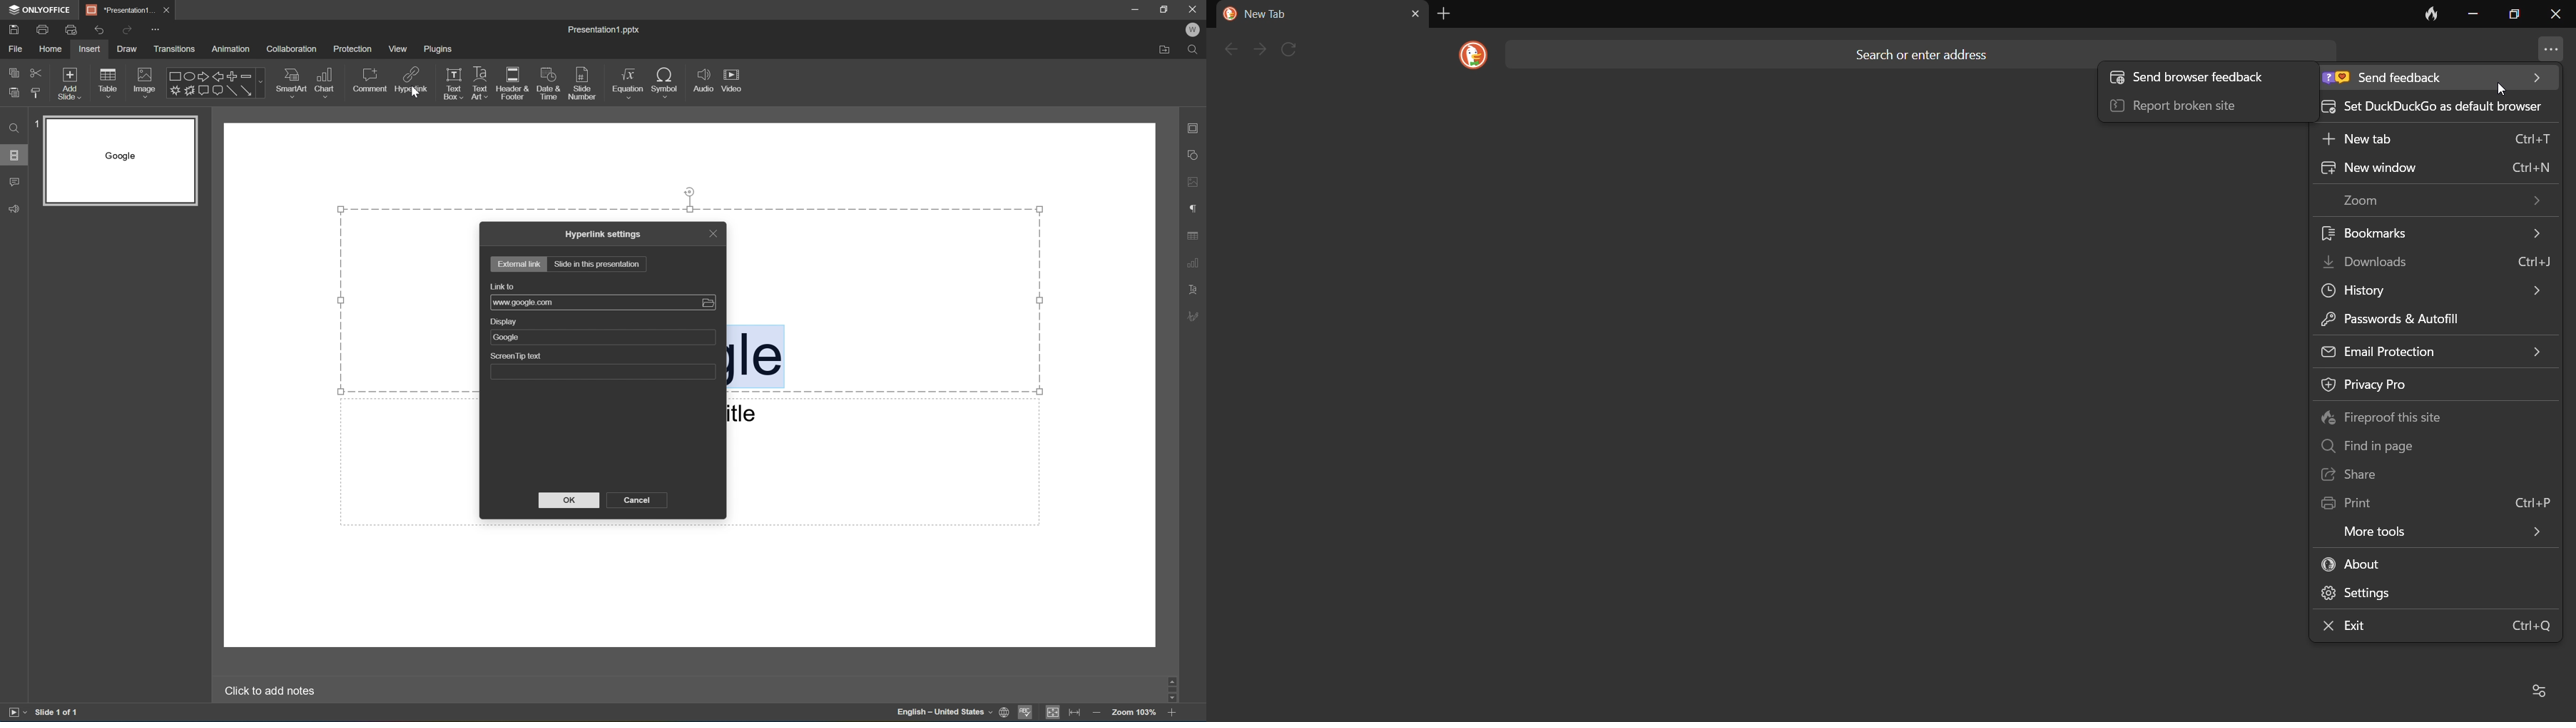  Describe the element at coordinates (572, 501) in the screenshot. I see `OK` at that location.